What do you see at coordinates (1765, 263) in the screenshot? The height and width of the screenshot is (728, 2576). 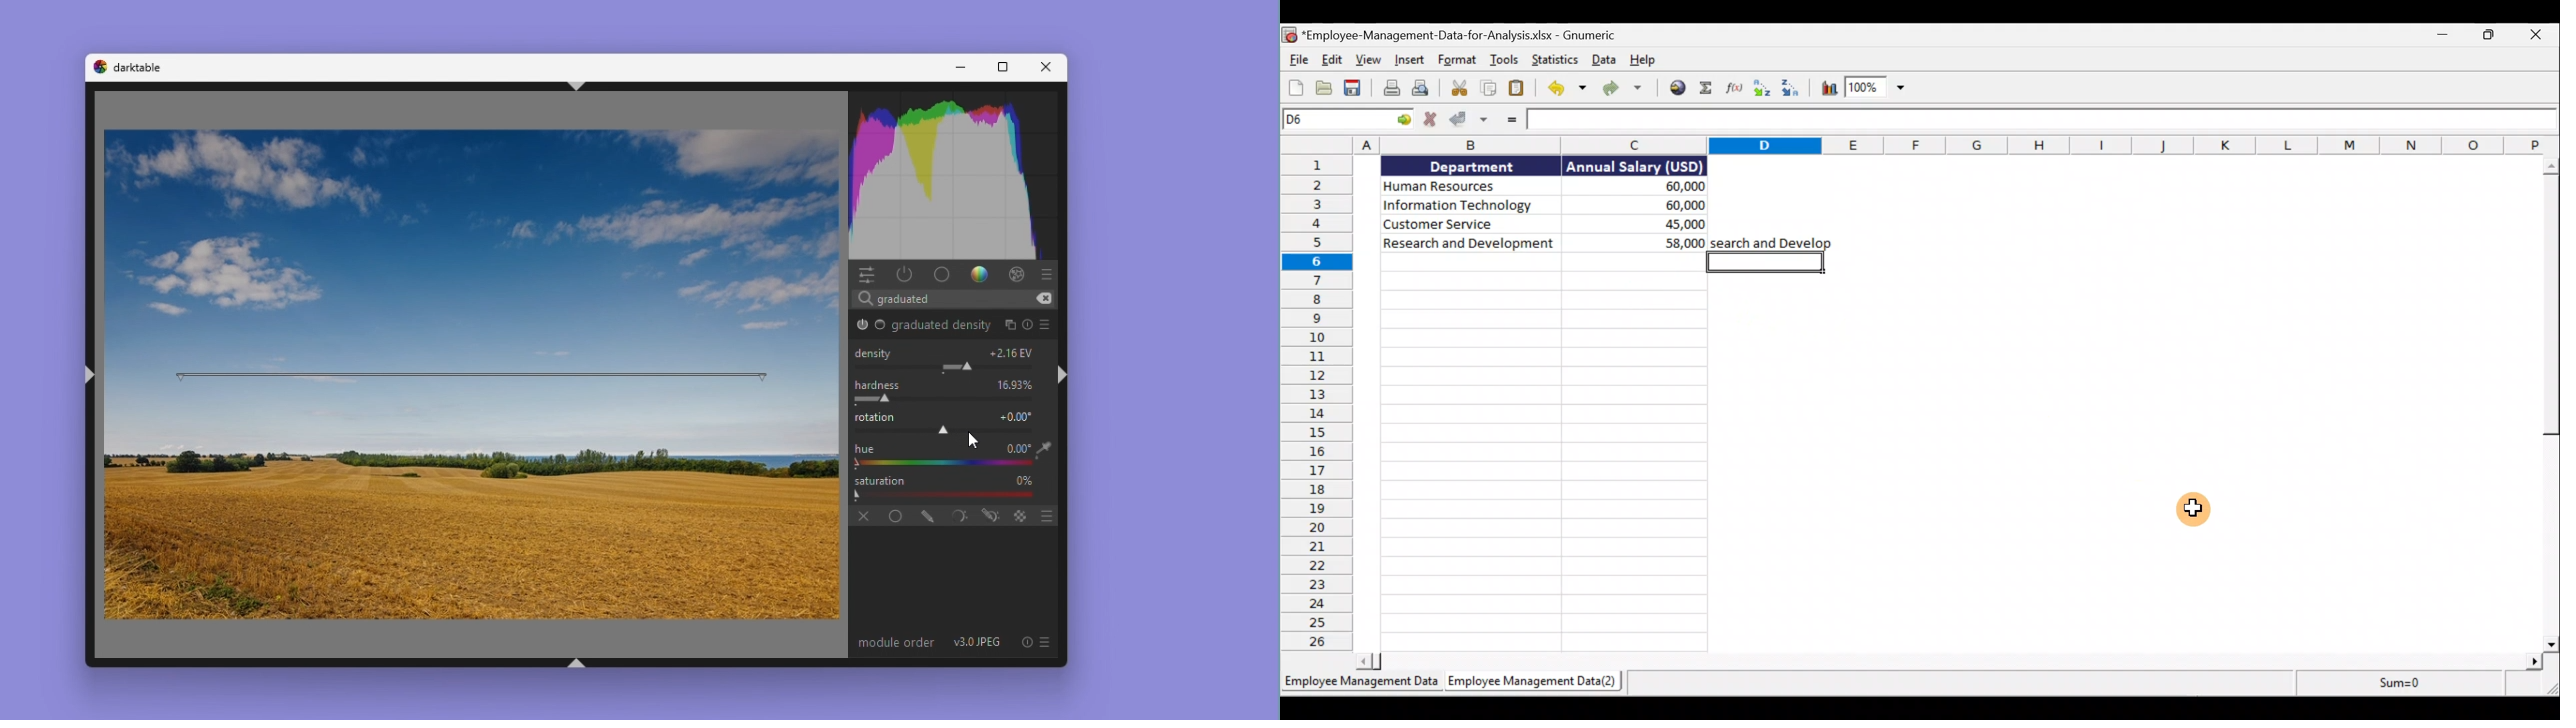 I see `box` at bounding box center [1765, 263].